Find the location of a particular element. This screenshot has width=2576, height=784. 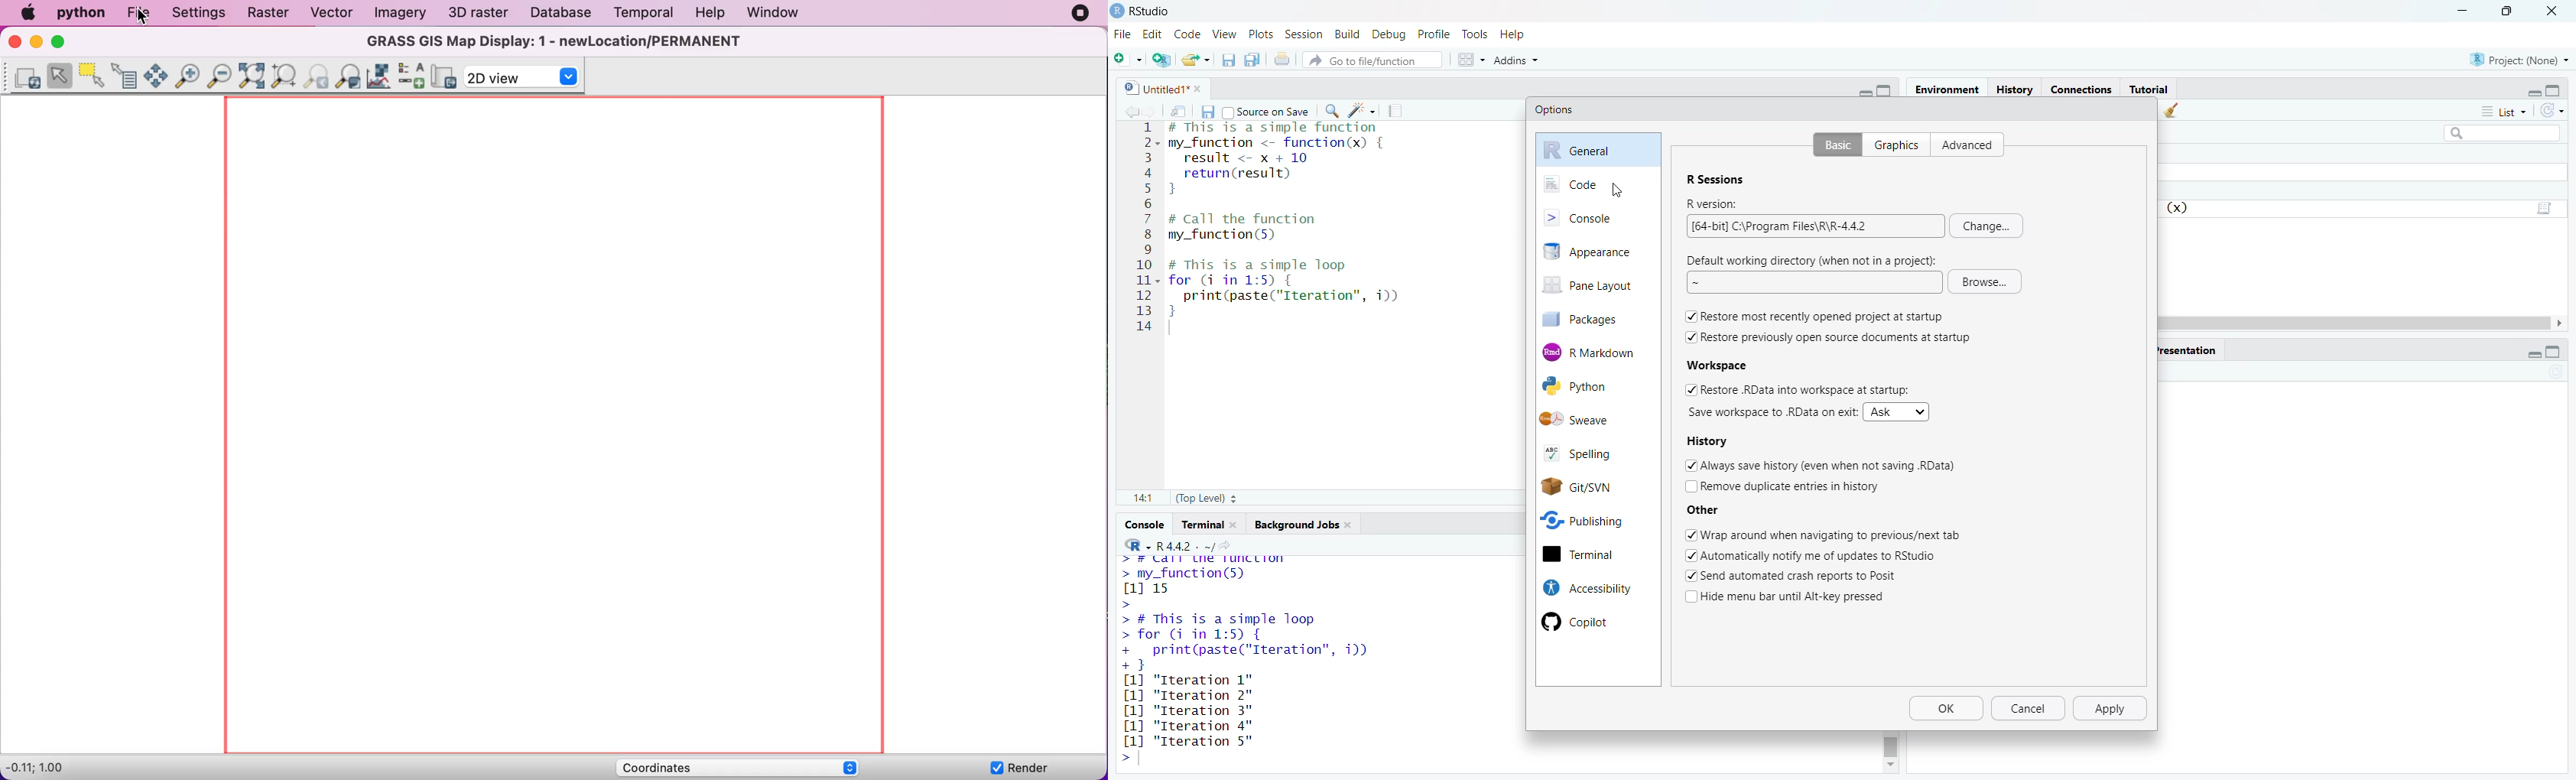

terminal is located at coordinates (1596, 555).